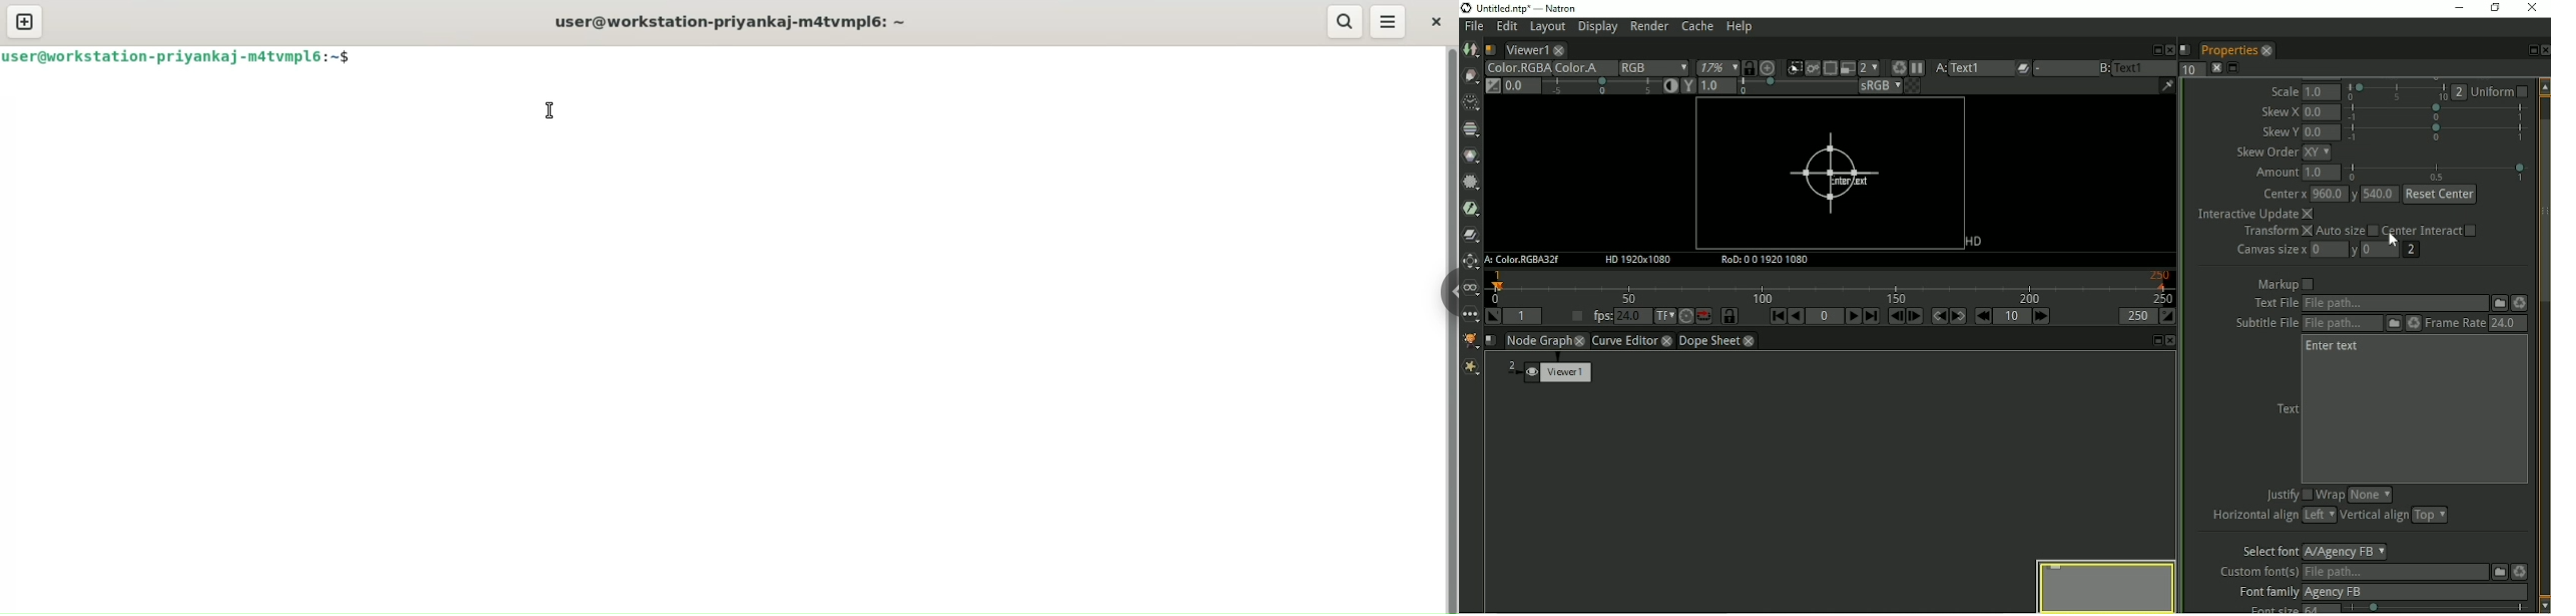  I want to click on selection bar, so click(2438, 171).